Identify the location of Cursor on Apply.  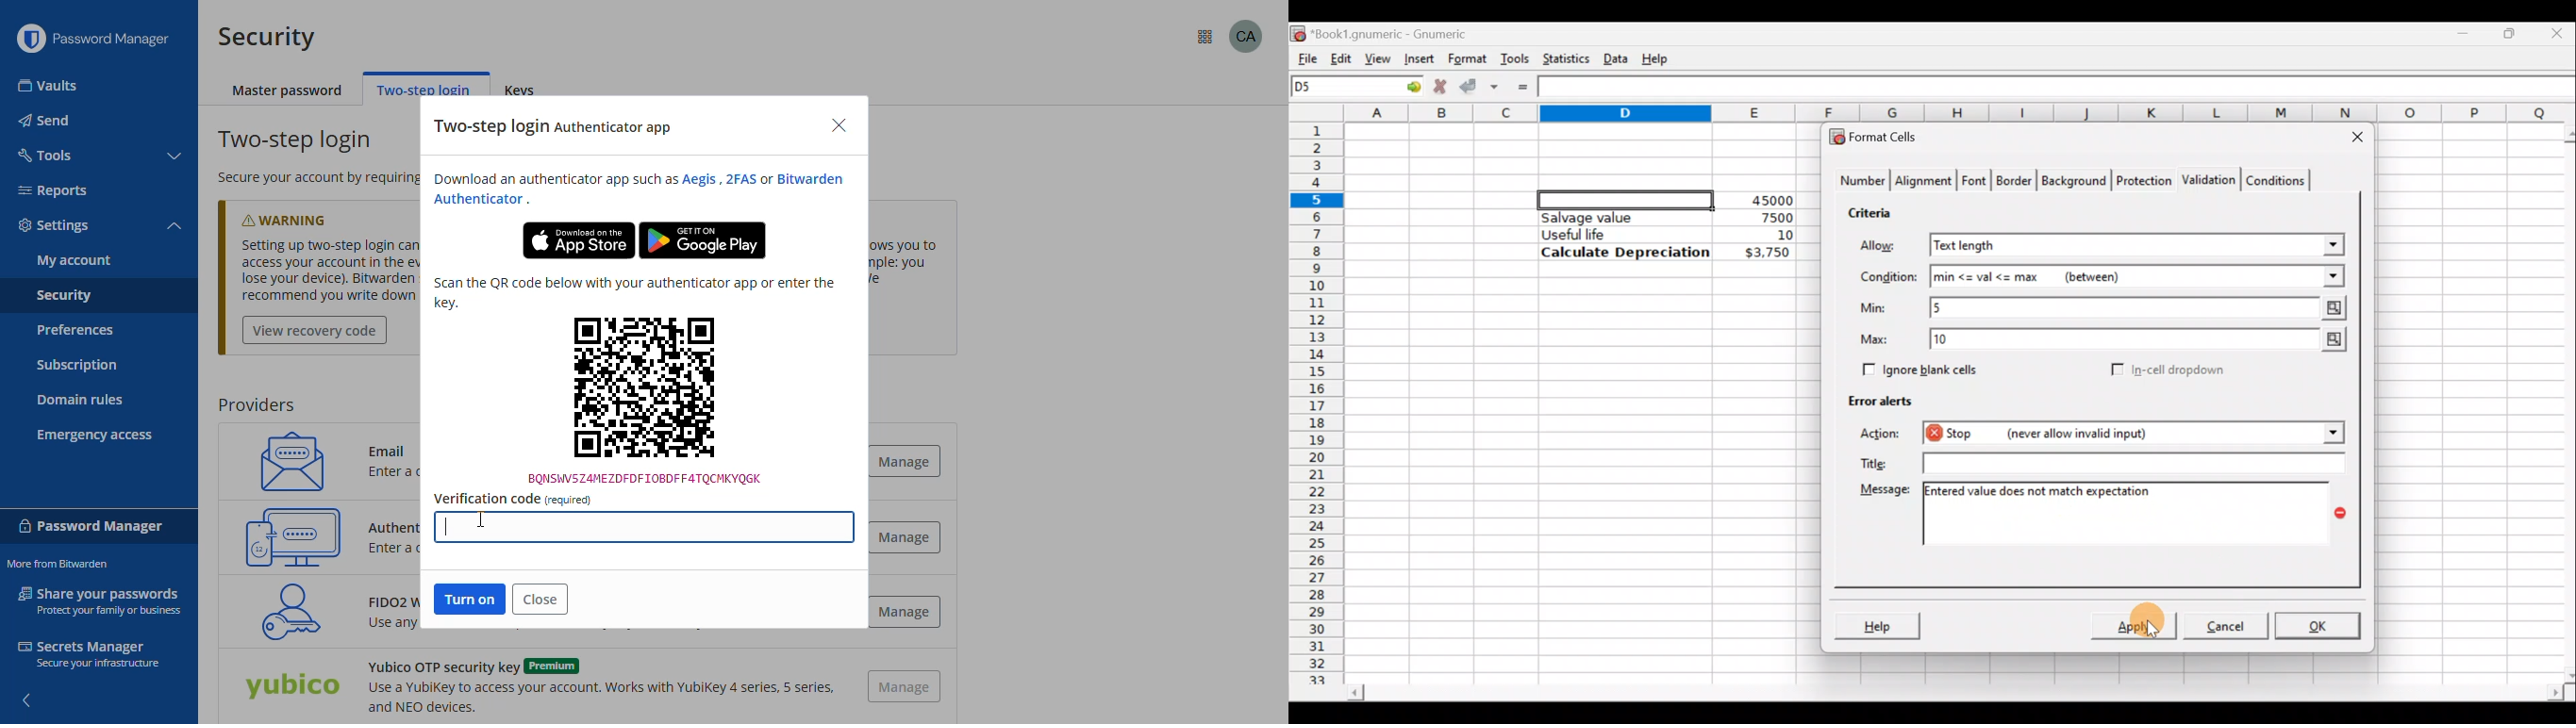
(2153, 626).